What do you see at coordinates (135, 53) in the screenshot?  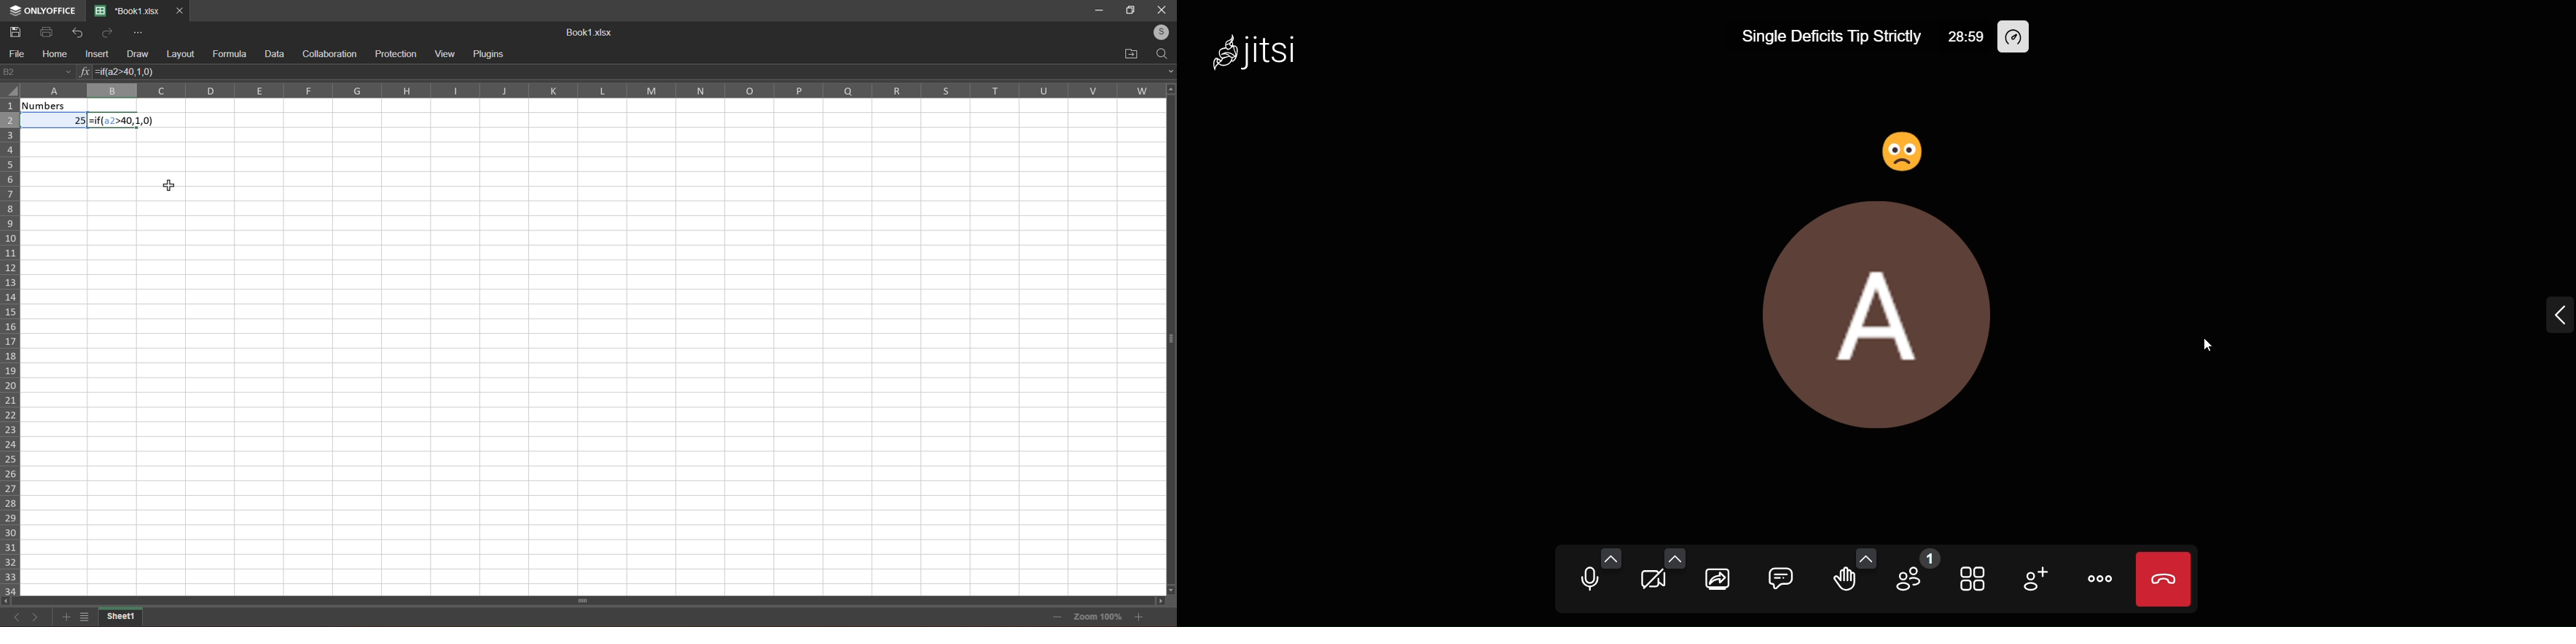 I see `draw` at bounding box center [135, 53].